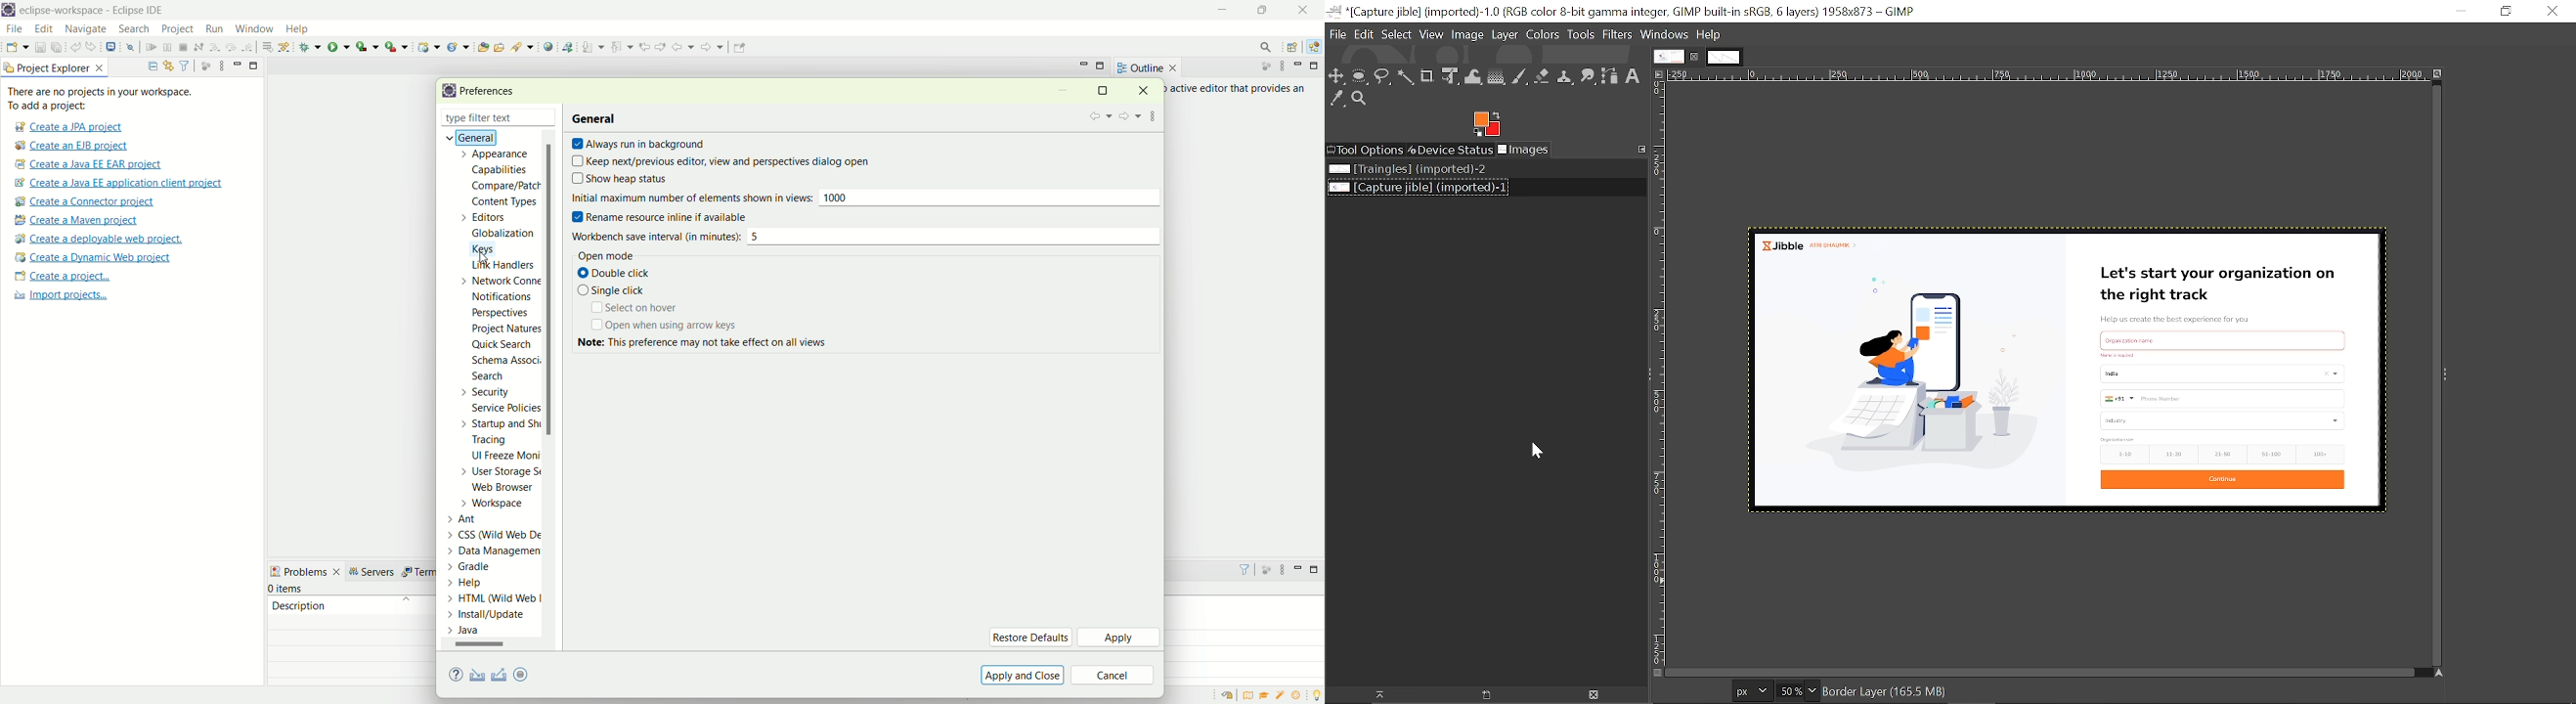 This screenshot has height=728, width=2576. Describe the element at coordinates (1239, 569) in the screenshot. I see `filter` at that location.